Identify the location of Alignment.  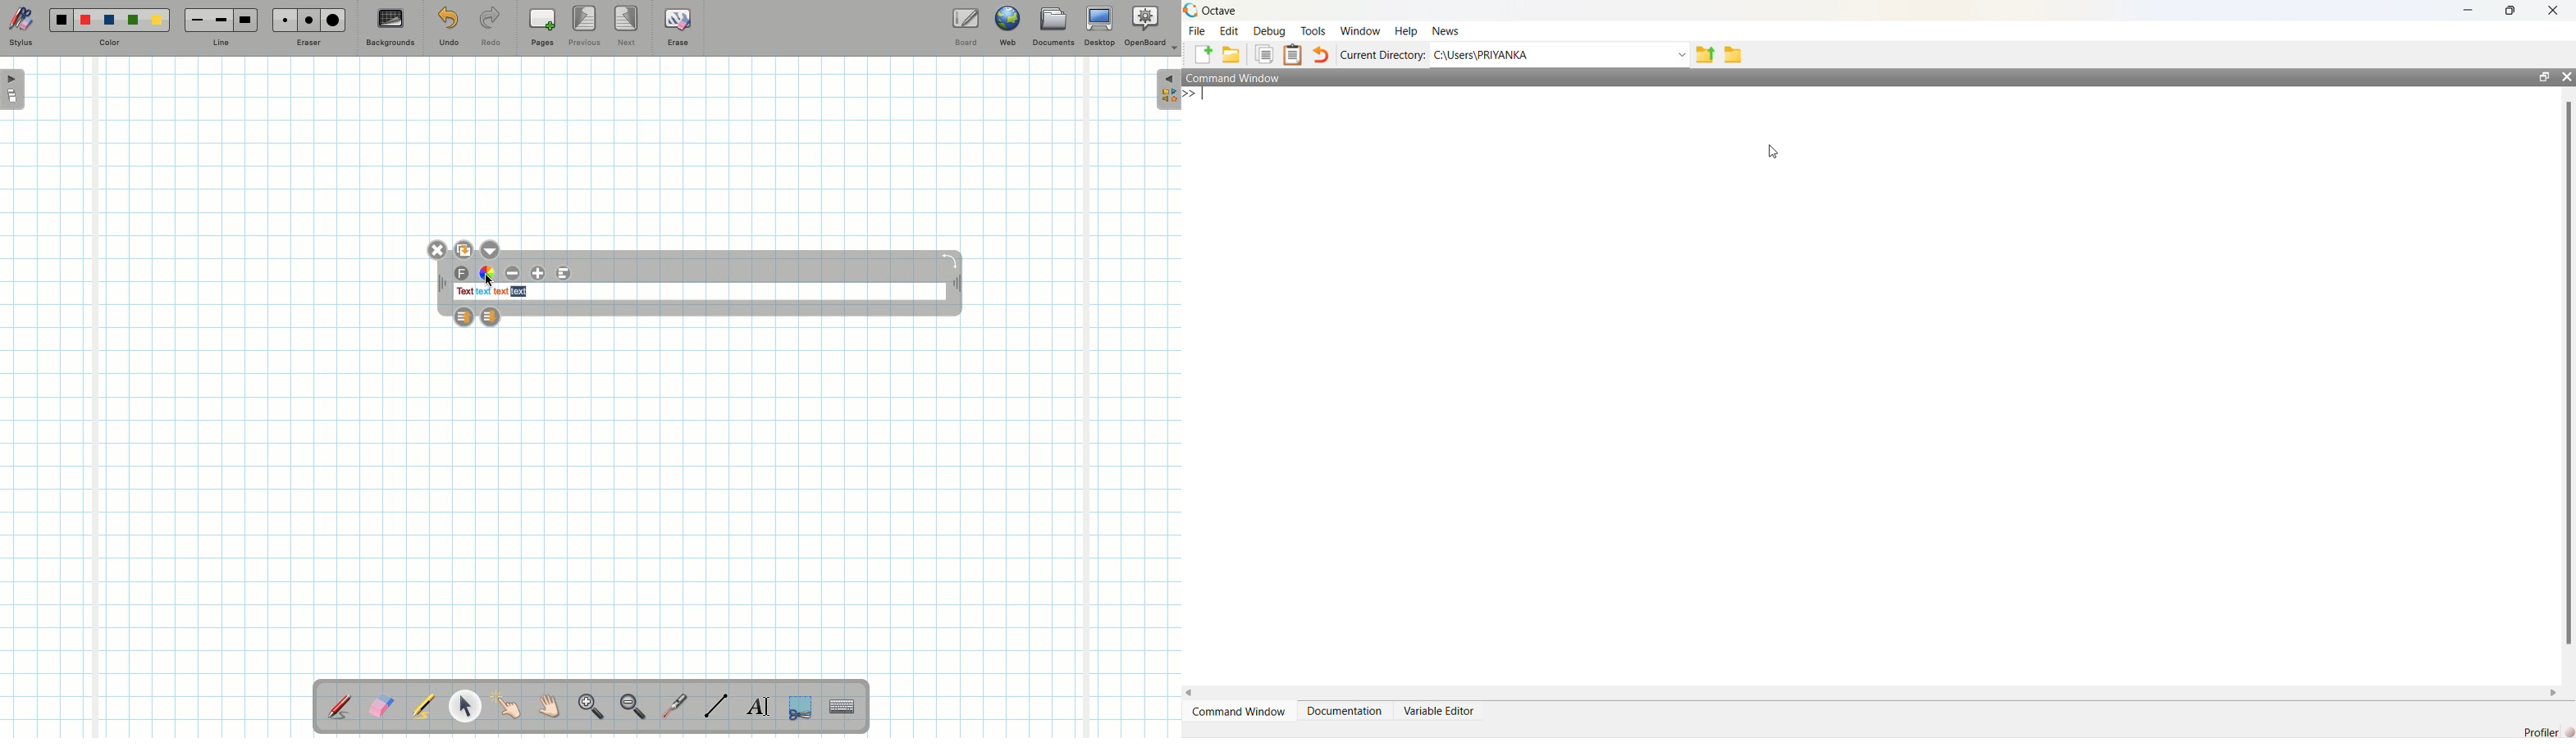
(566, 274).